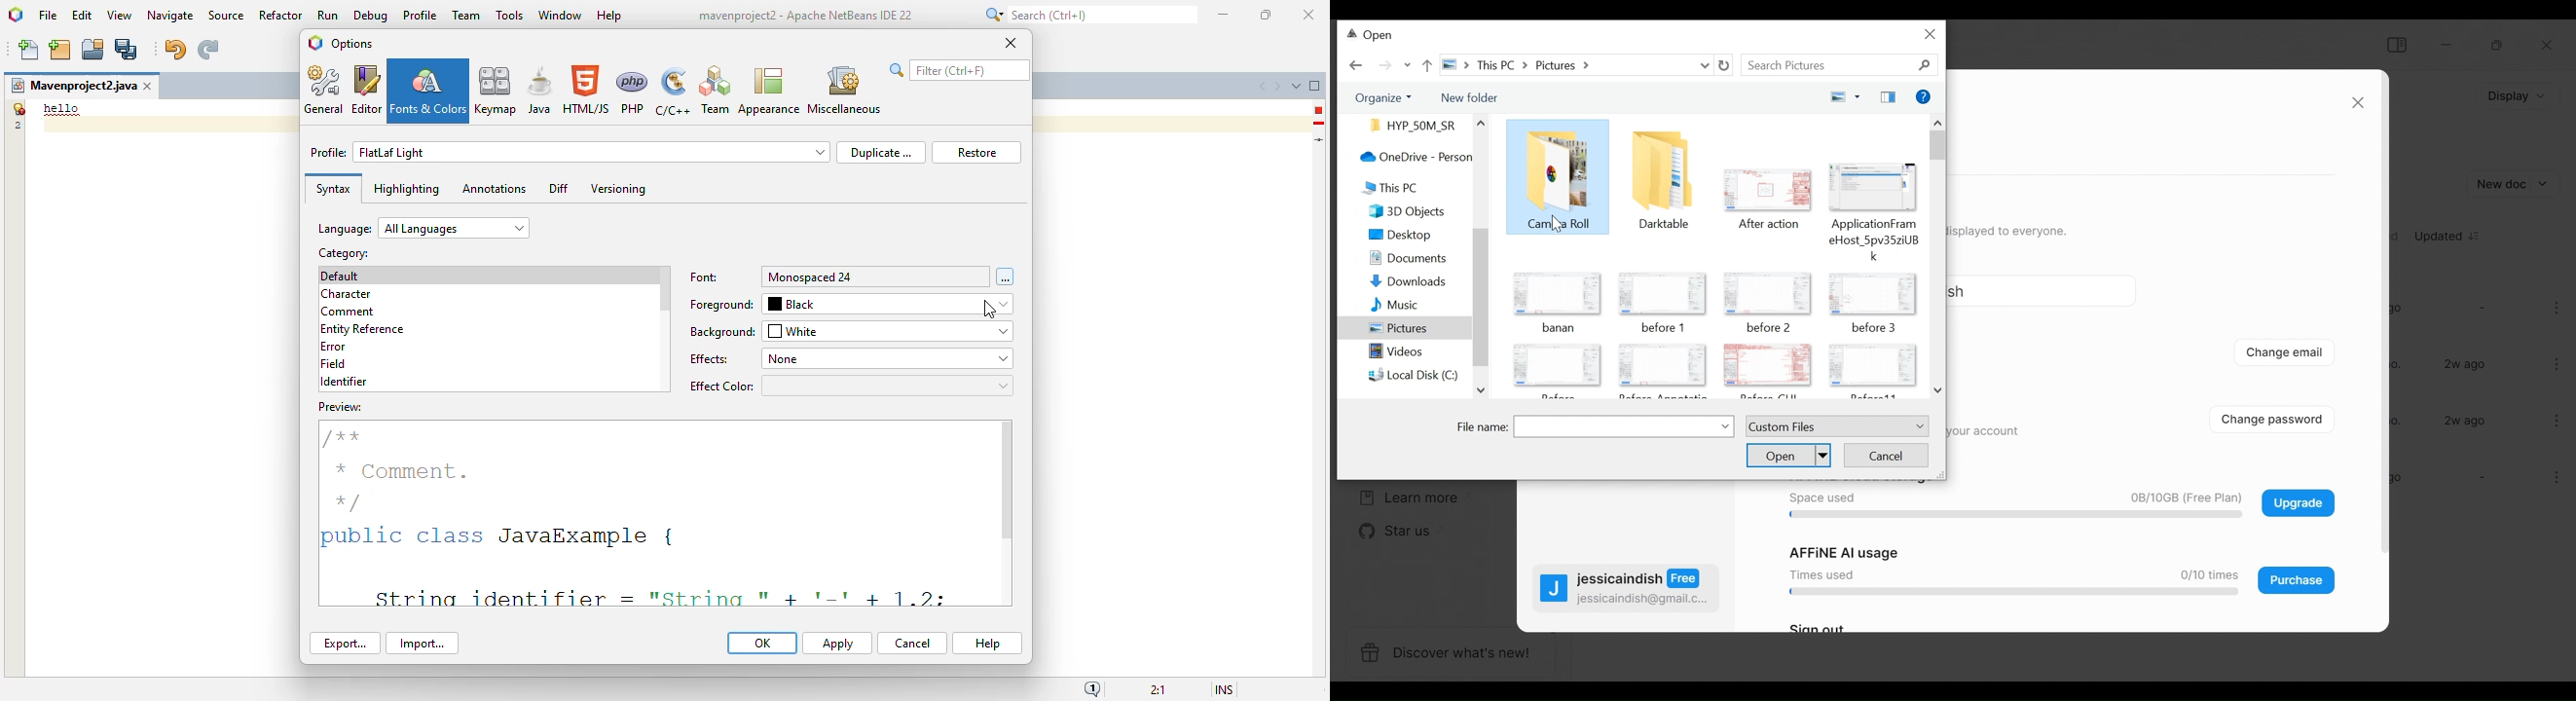 This screenshot has width=2576, height=728. I want to click on show opened documents list, so click(1296, 86).